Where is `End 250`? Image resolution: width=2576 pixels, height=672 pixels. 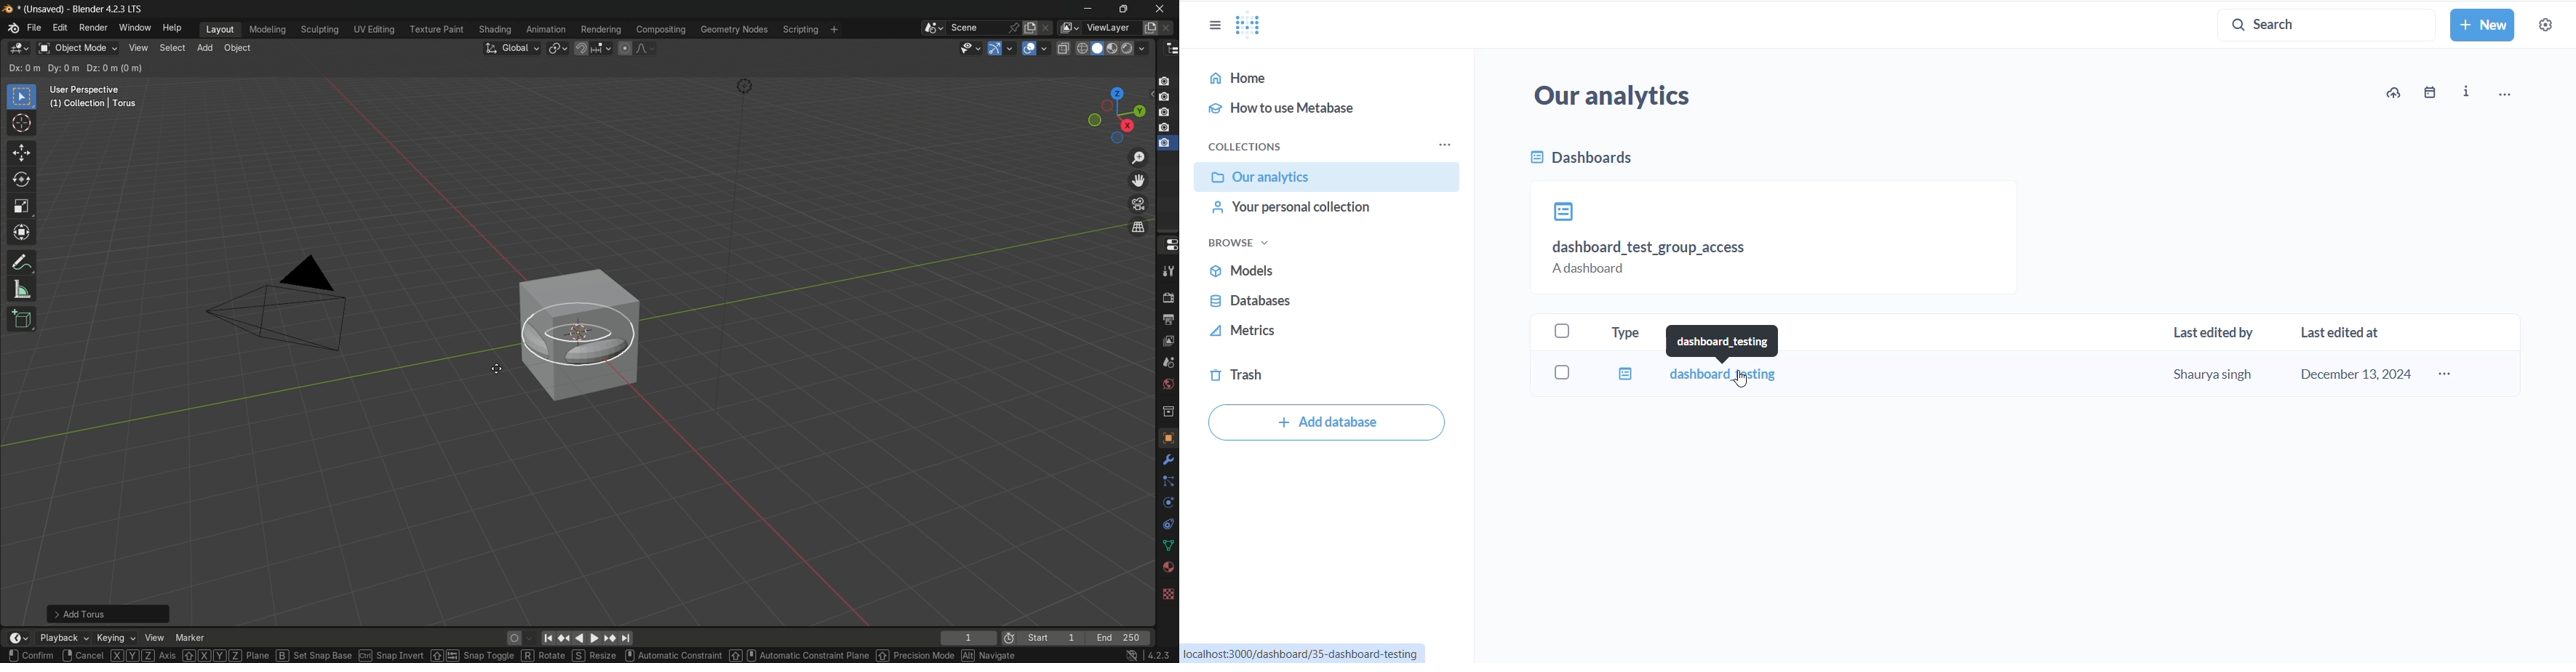 End 250 is located at coordinates (1117, 638).